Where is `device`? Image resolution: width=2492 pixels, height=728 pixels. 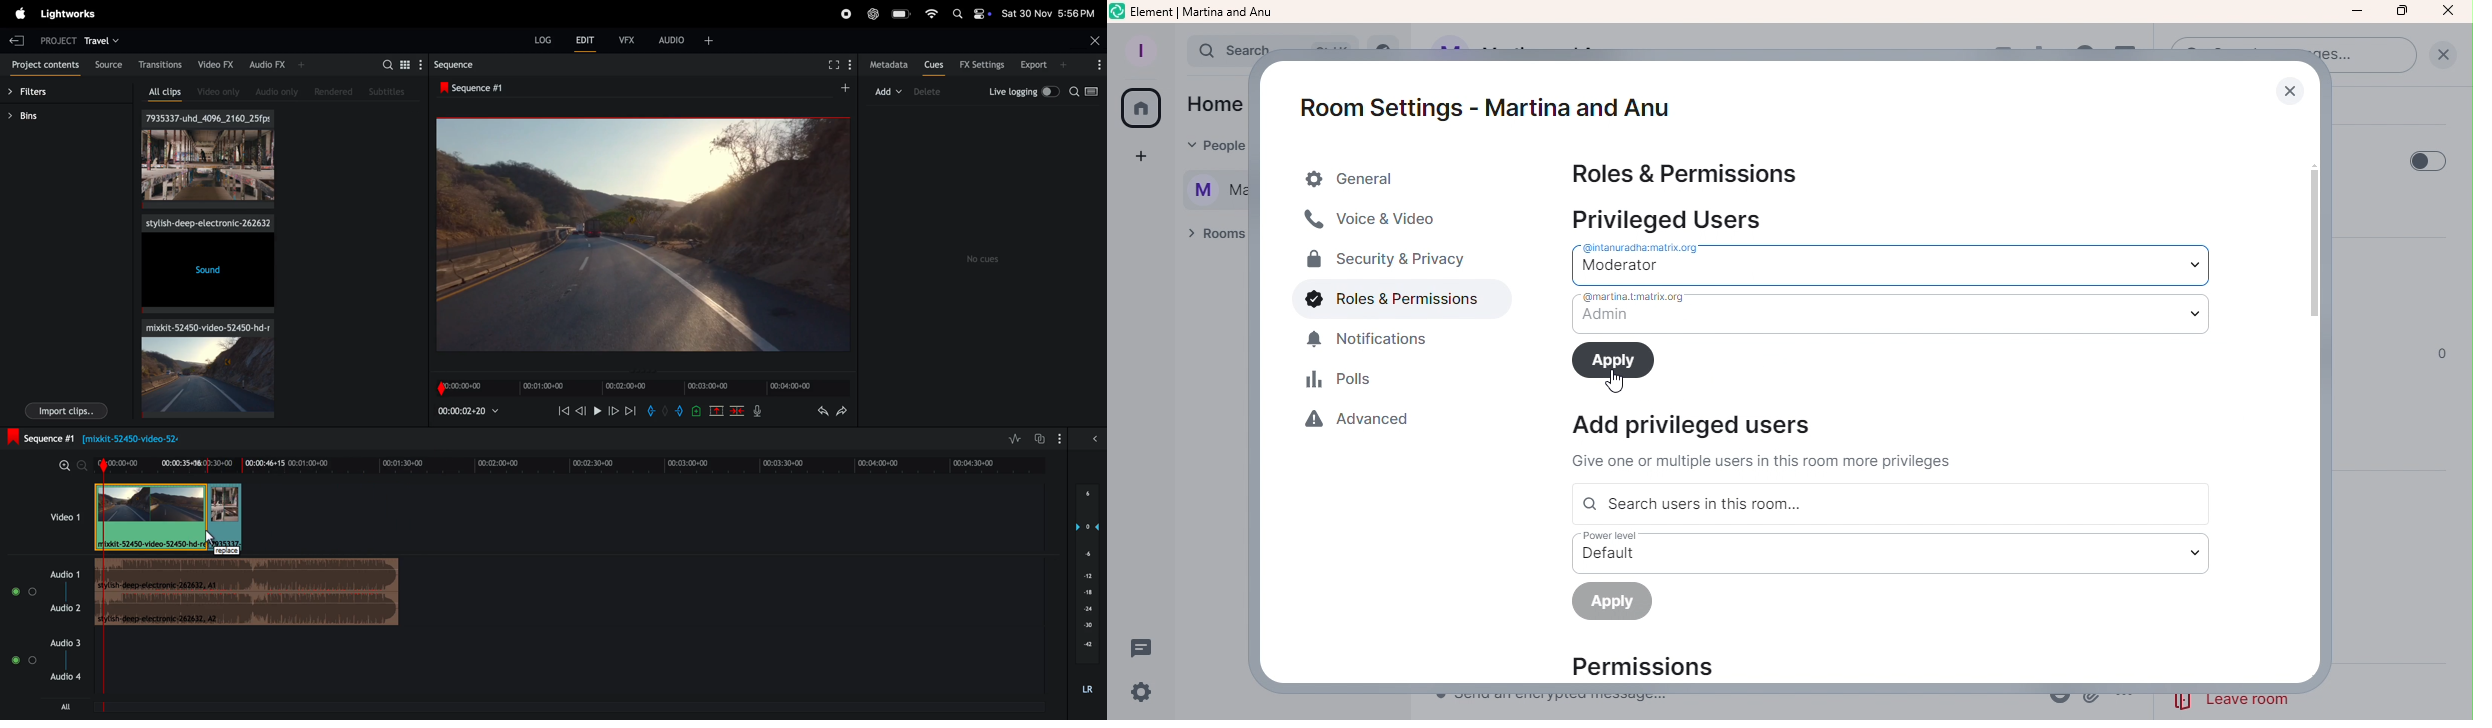 device is located at coordinates (935, 93).